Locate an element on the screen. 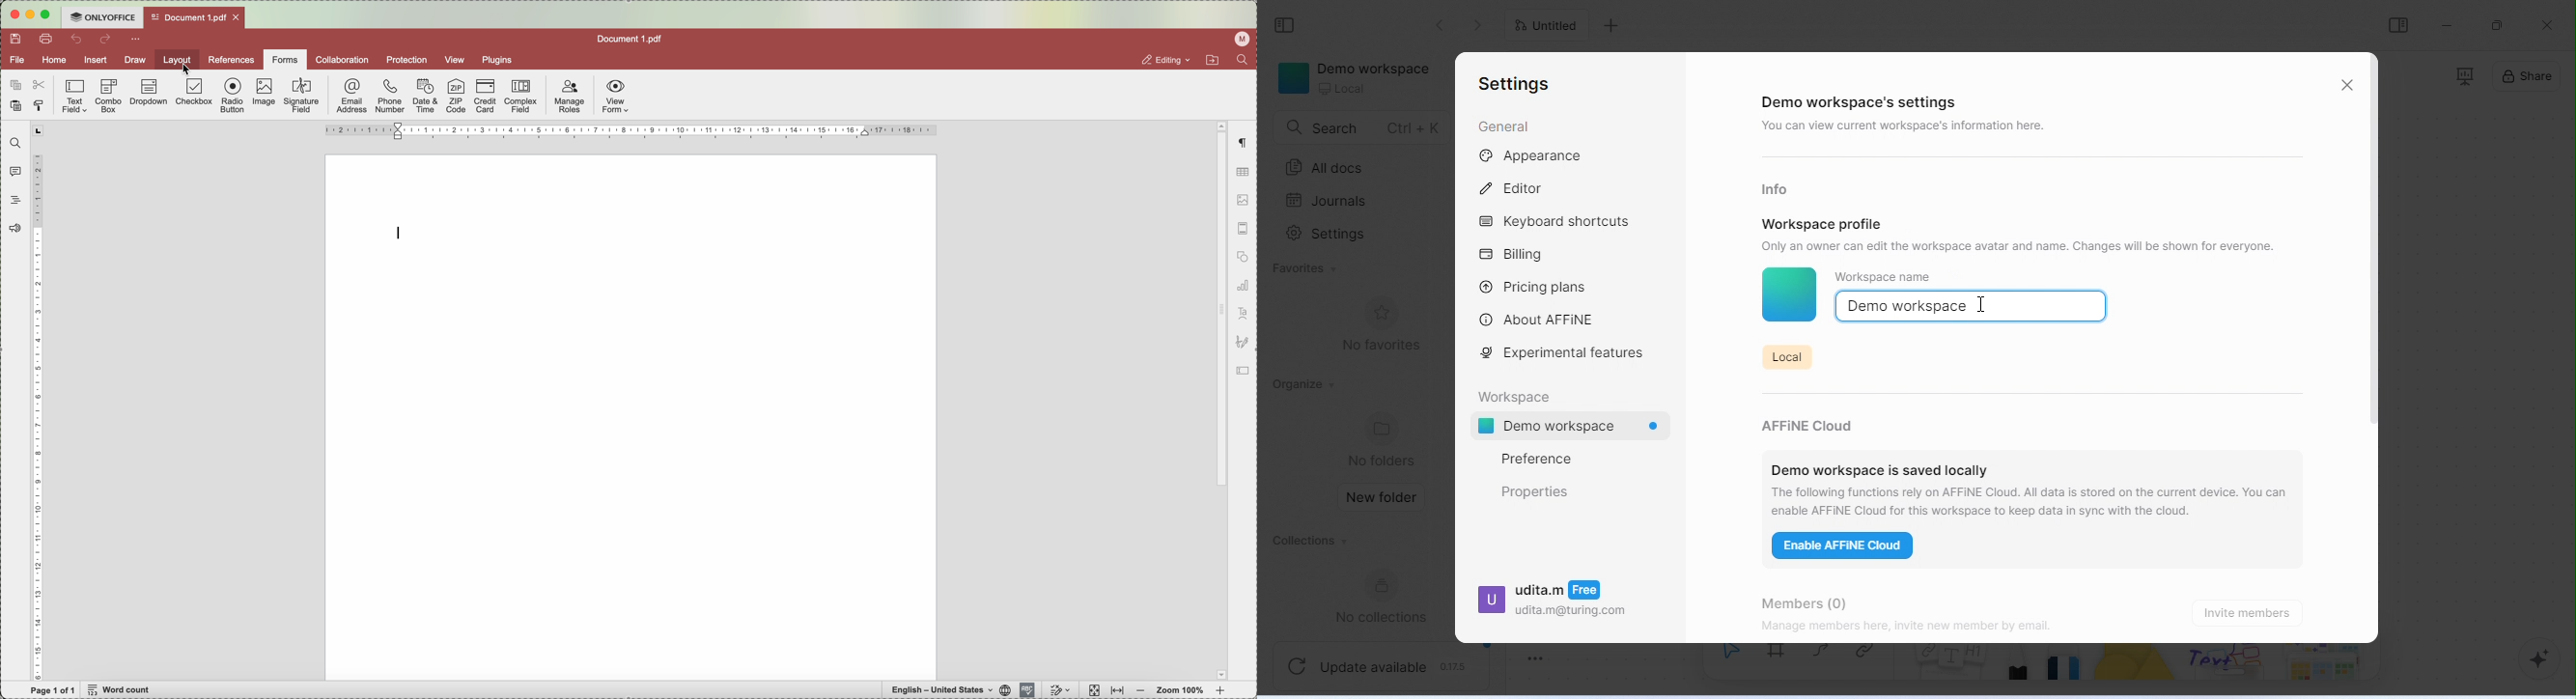 Image resolution: width=2576 pixels, height=700 pixels. preference is located at coordinates (1536, 459).